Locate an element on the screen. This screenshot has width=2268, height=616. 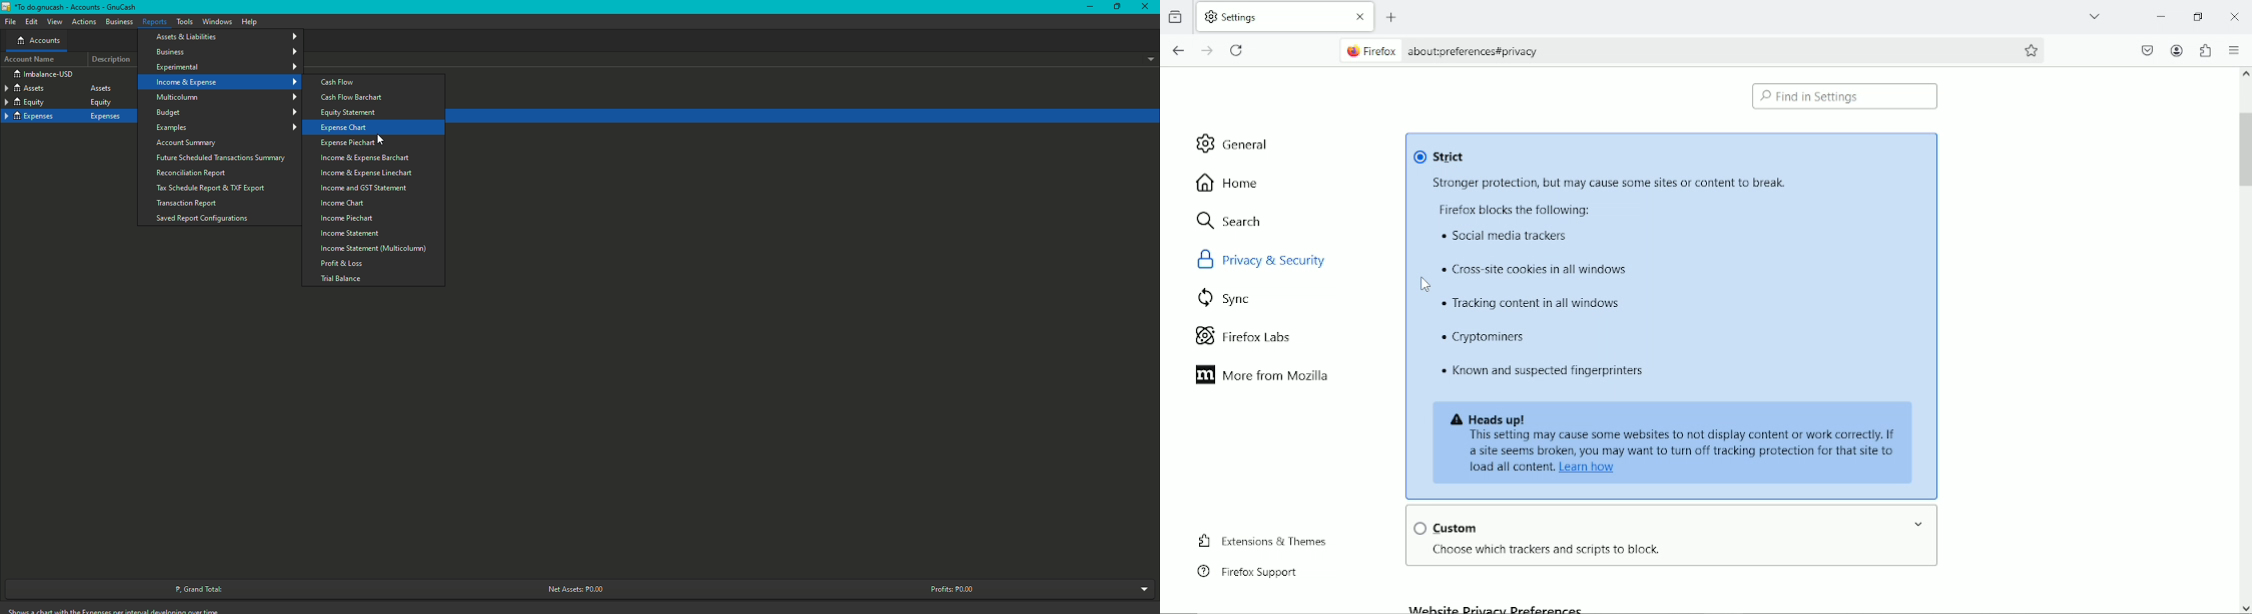
text is located at coordinates (1499, 419).